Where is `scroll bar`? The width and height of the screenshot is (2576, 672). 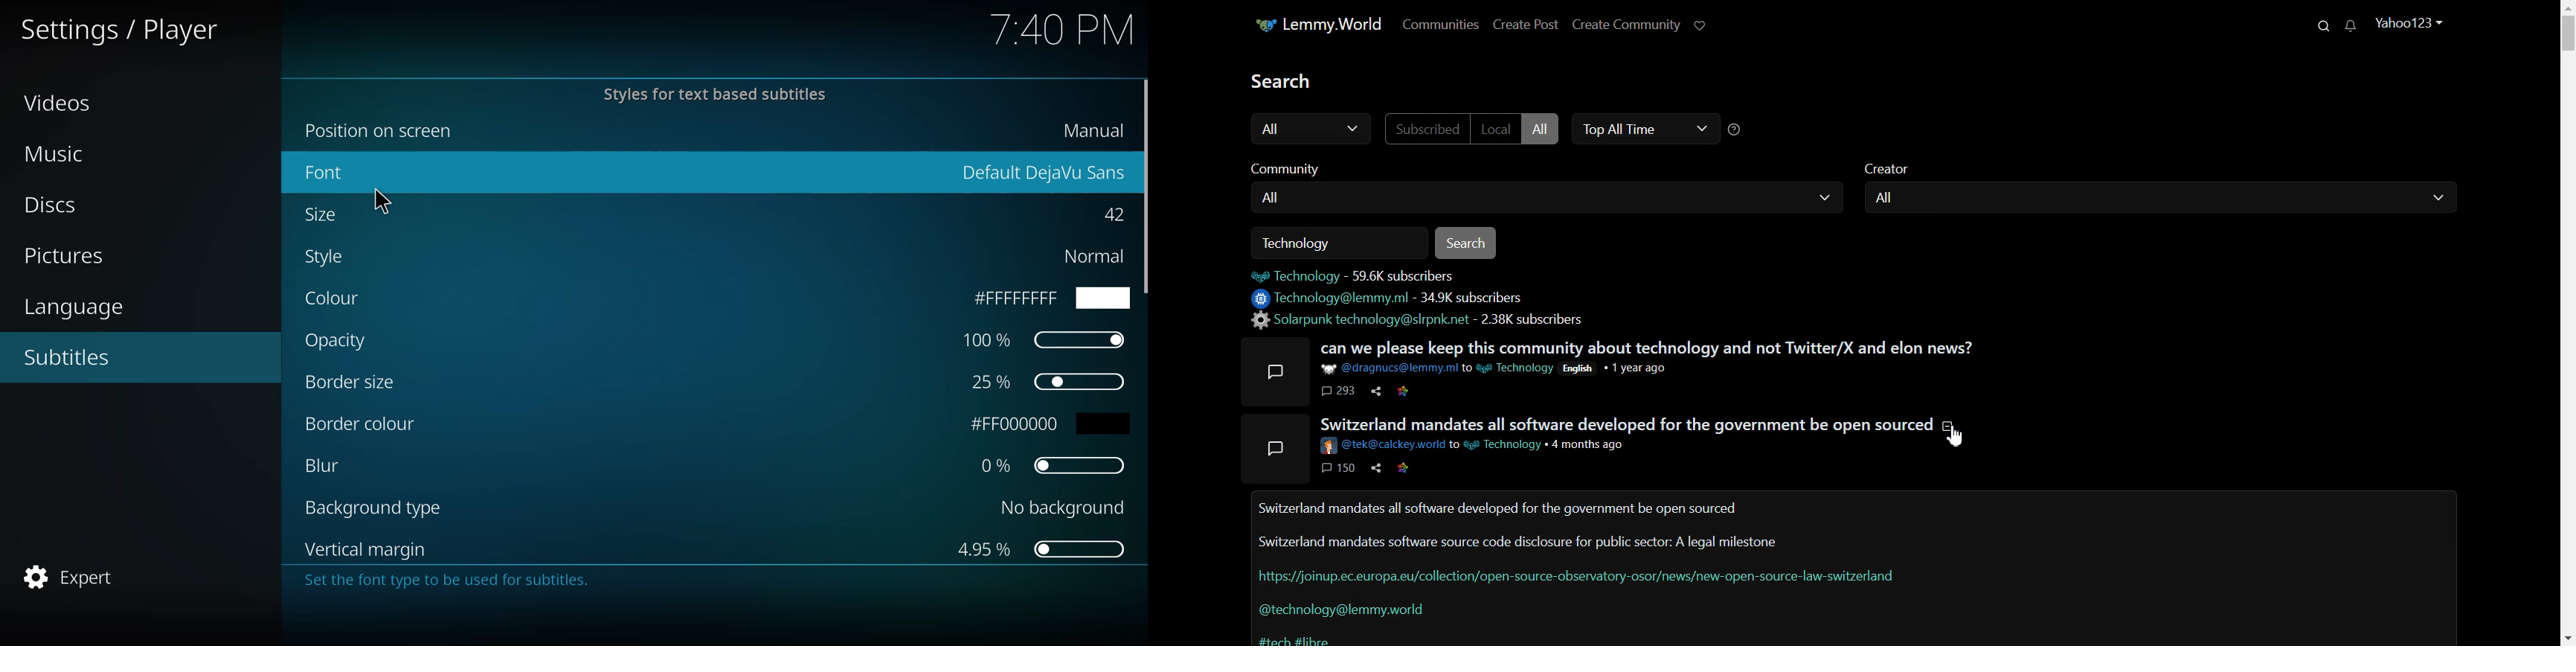
scroll bar is located at coordinates (1148, 188).